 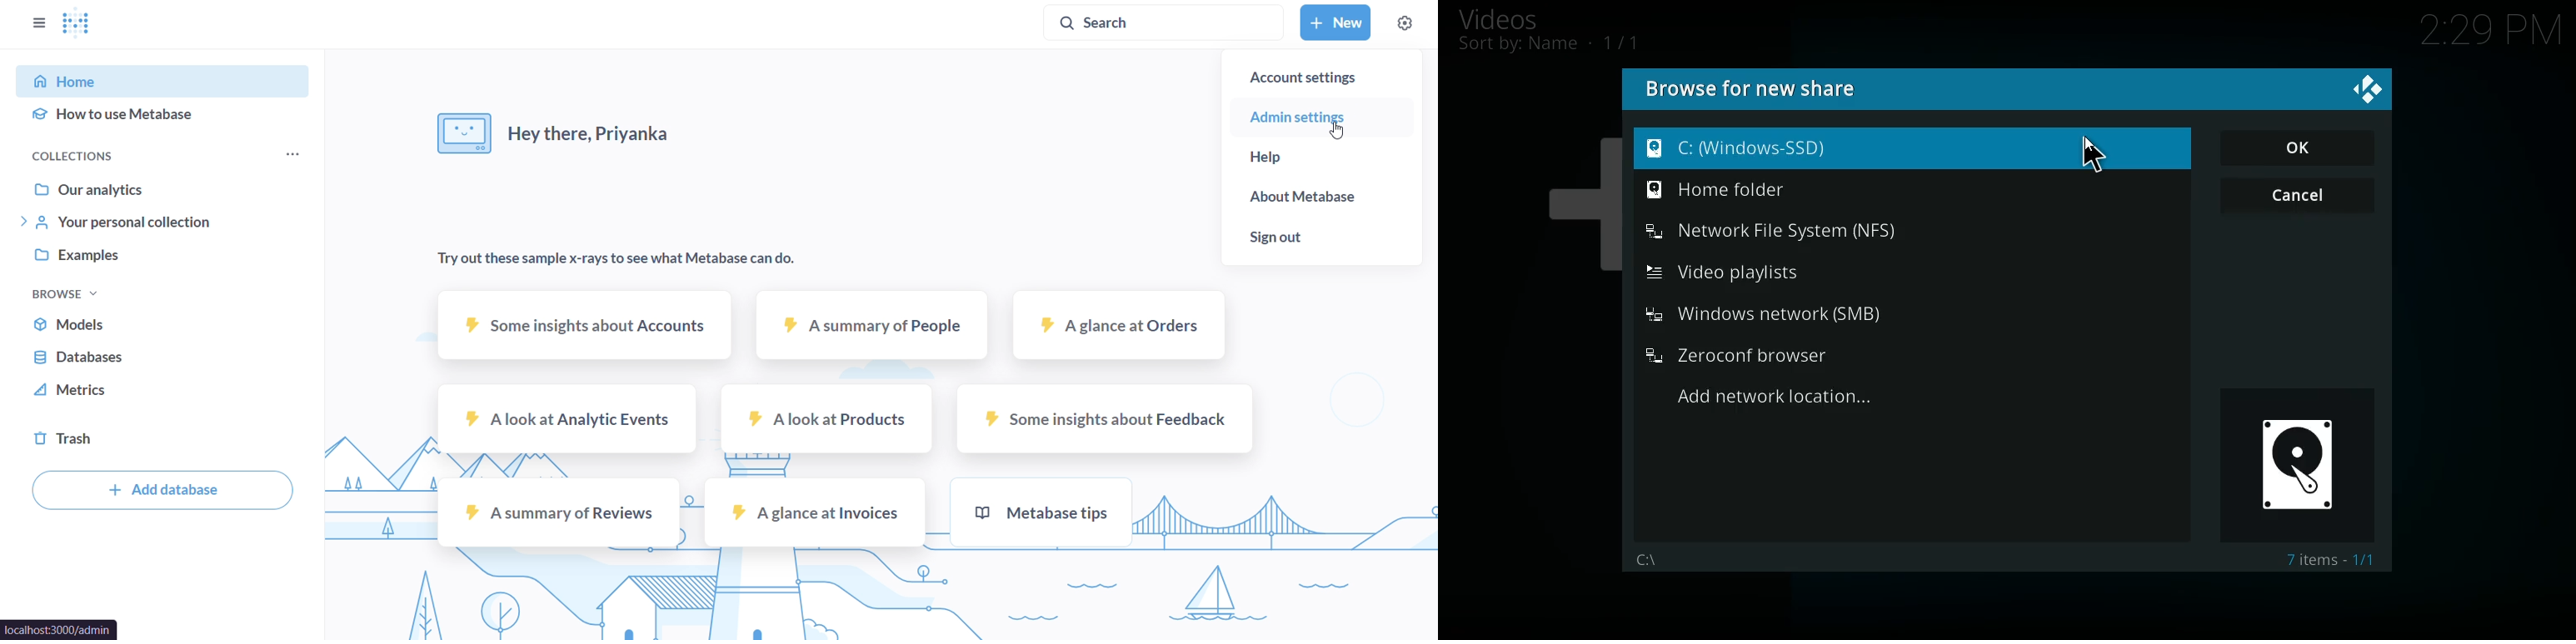 What do you see at coordinates (2370, 91) in the screenshot?
I see `kodi logo` at bounding box center [2370, 91].